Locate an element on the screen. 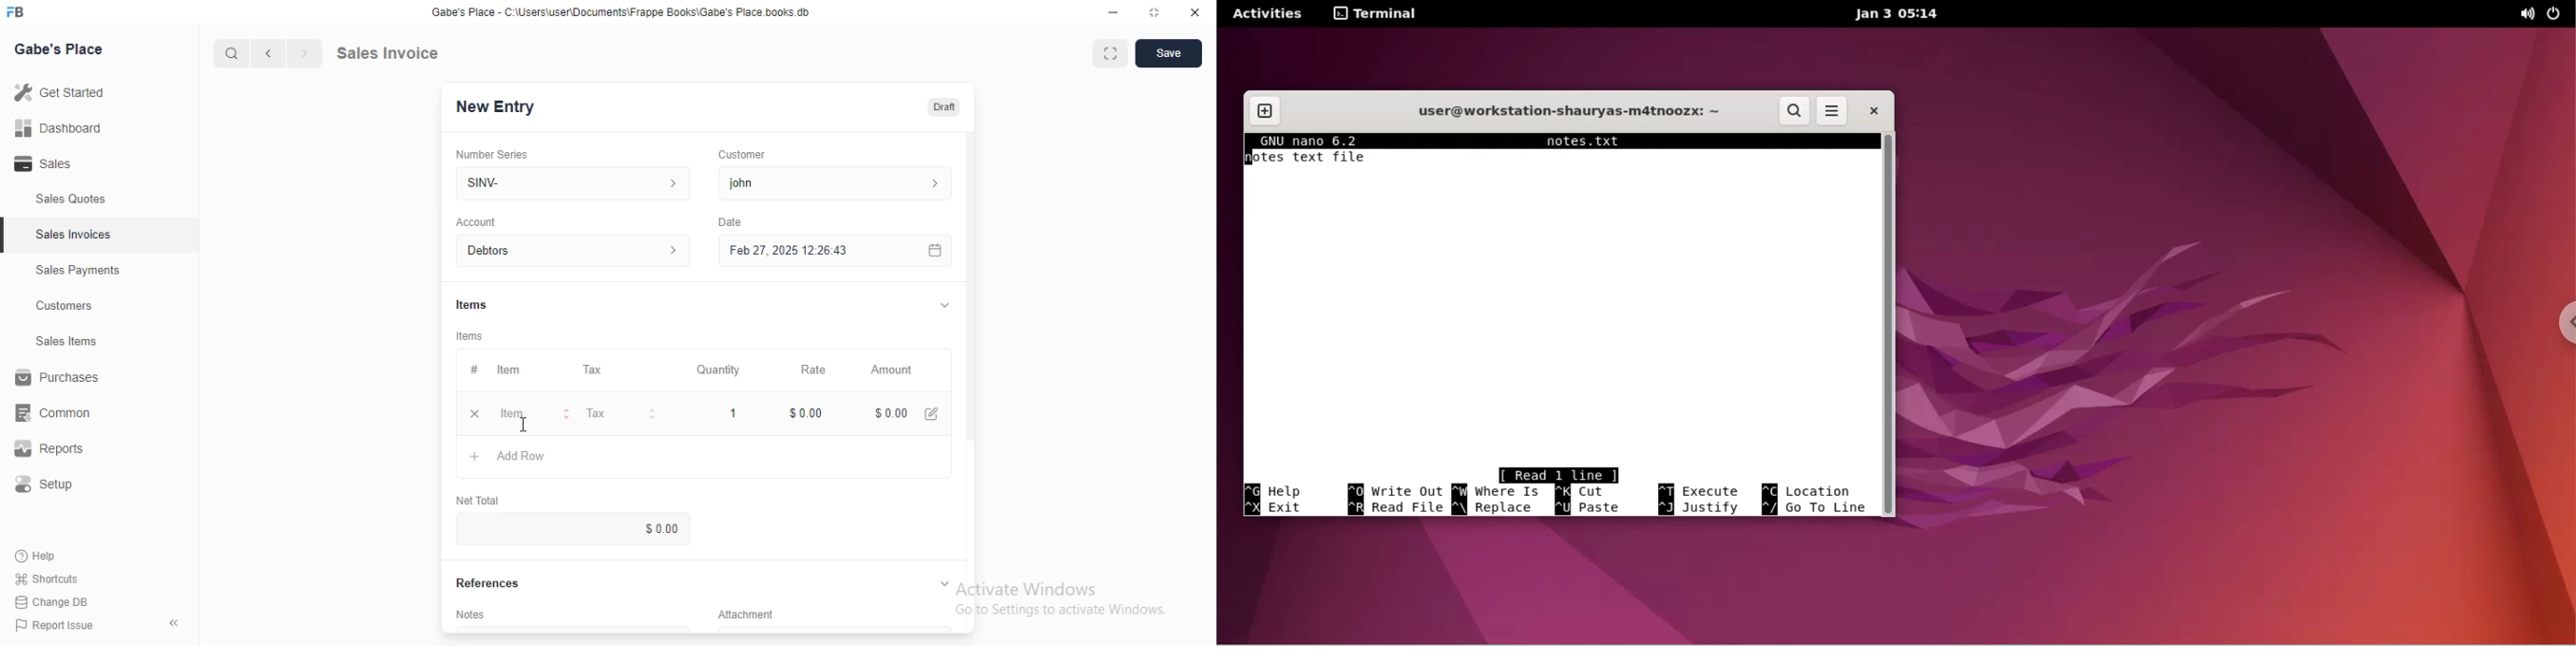  Sales Invoices is located at coordinates (76, 236).